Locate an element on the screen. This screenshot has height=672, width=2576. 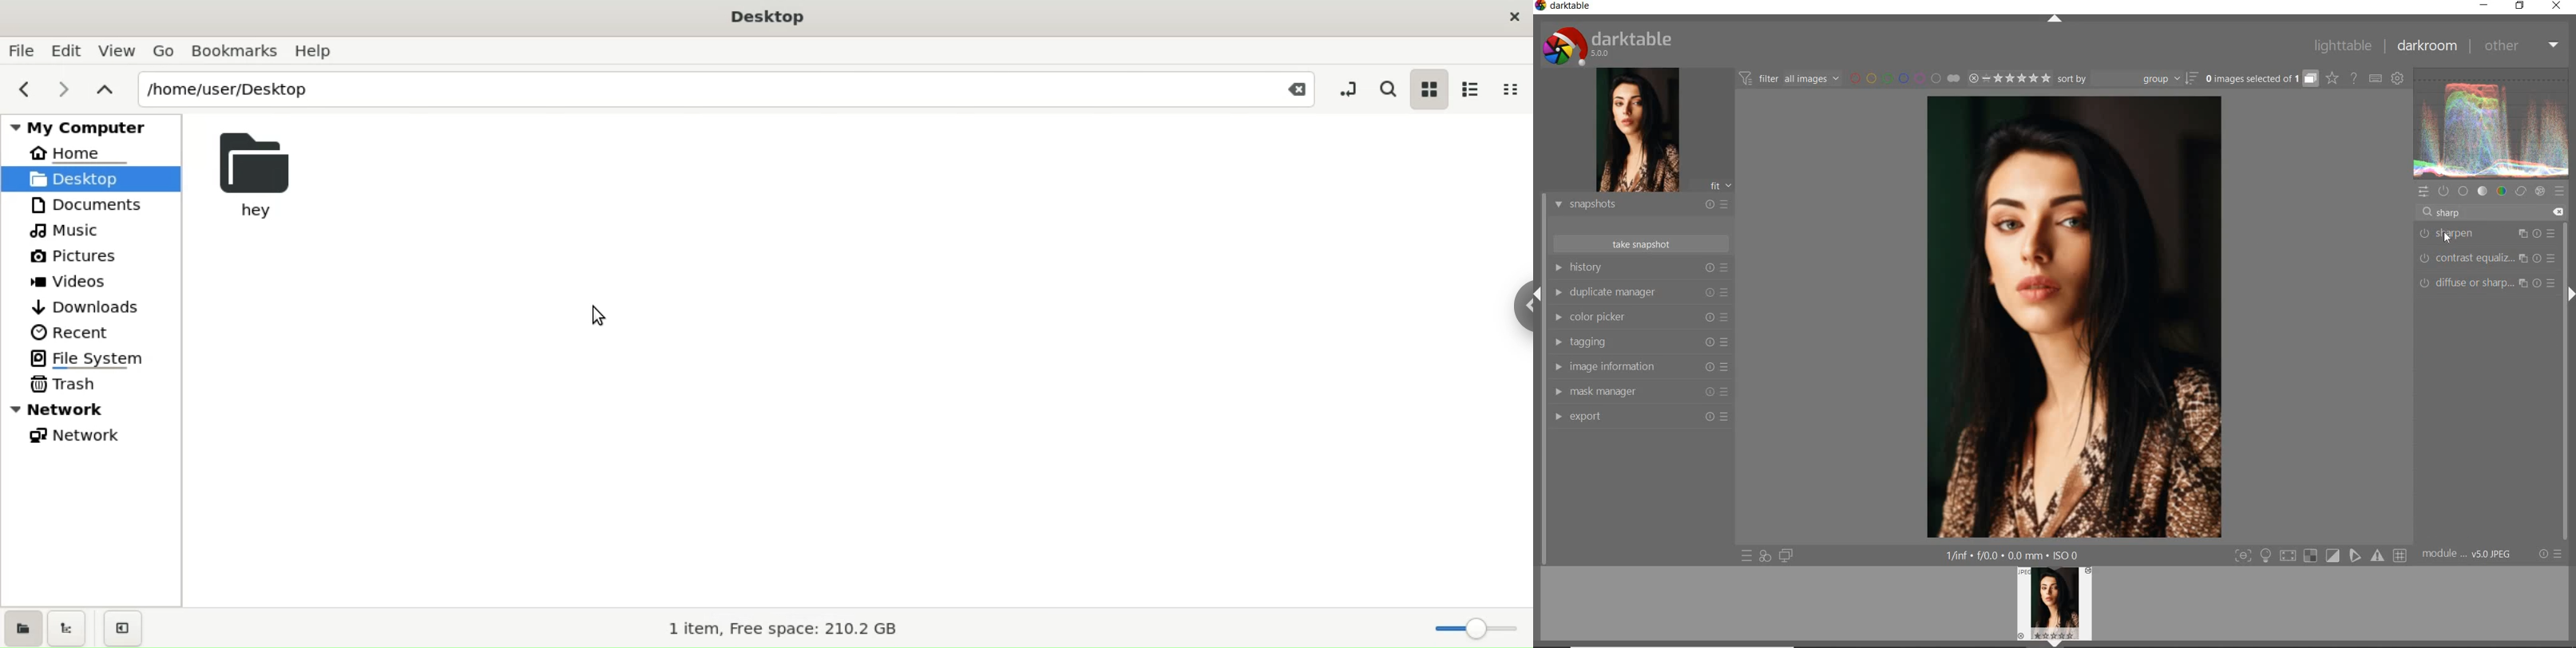
reset or presets and preferences is located at coordinates (2551, 554).